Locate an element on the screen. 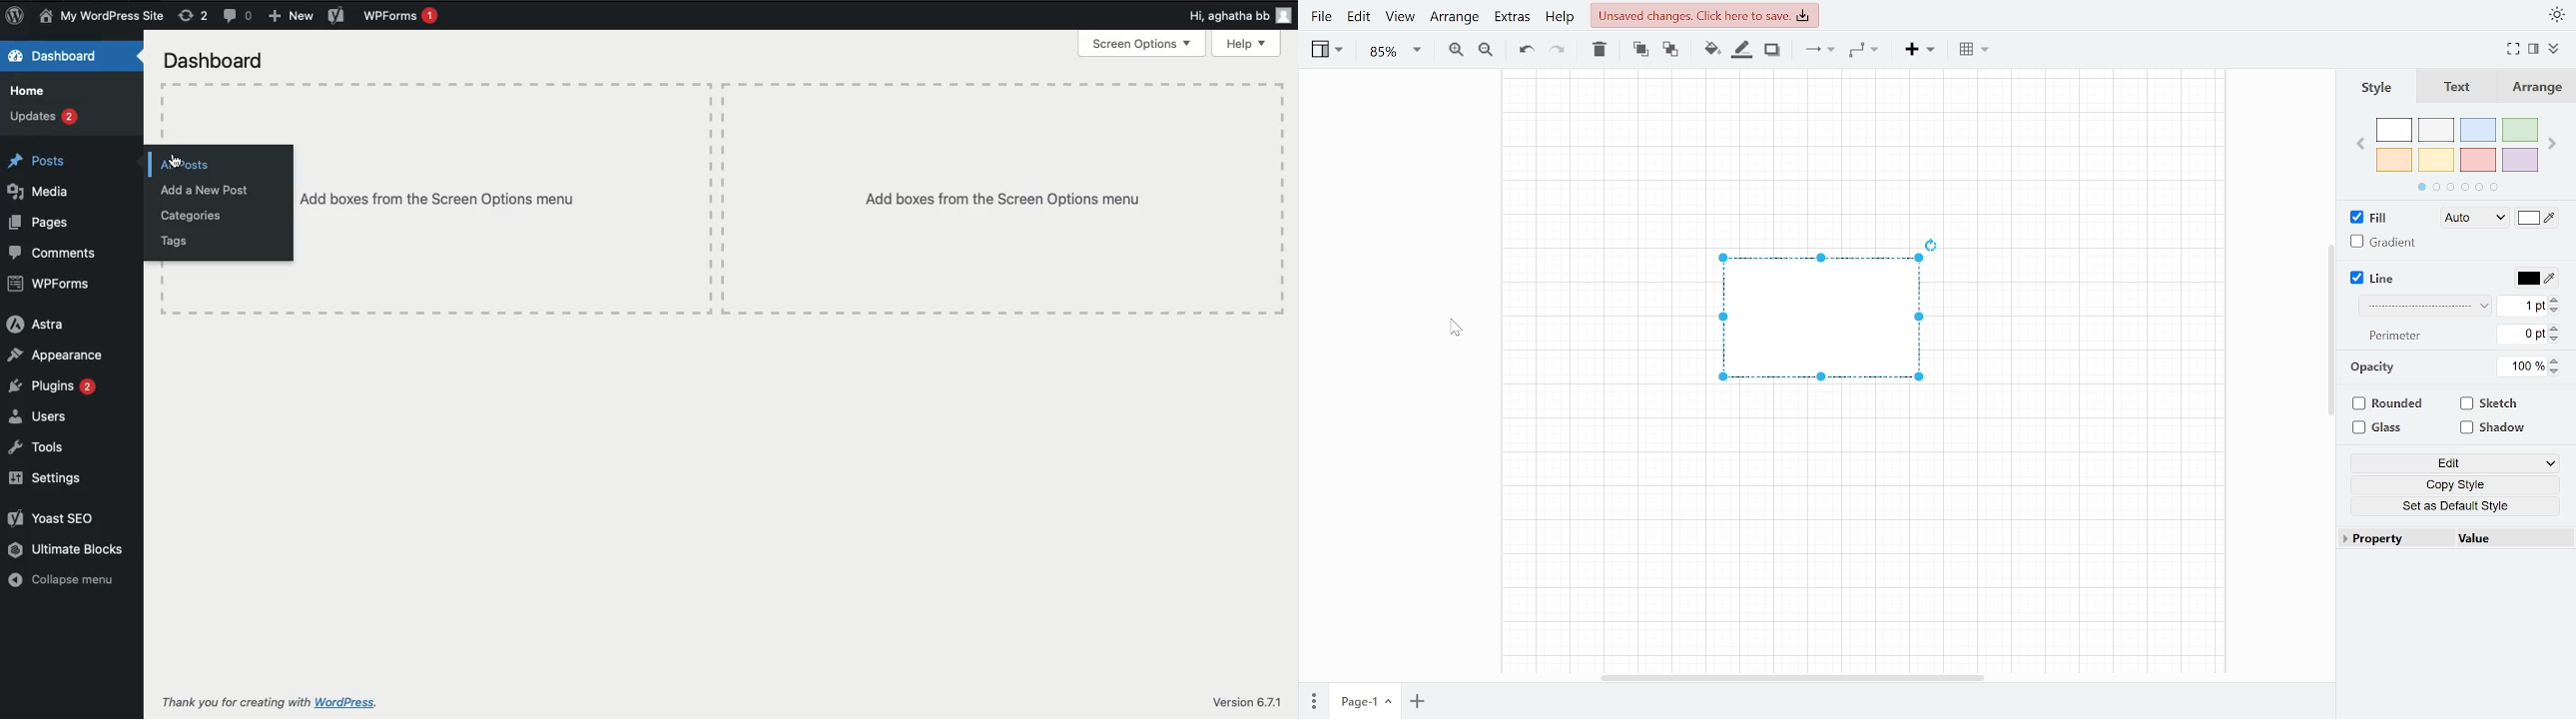 This screenshot has height=728, width=2576. Glass is located at coordinates (2386, 428).